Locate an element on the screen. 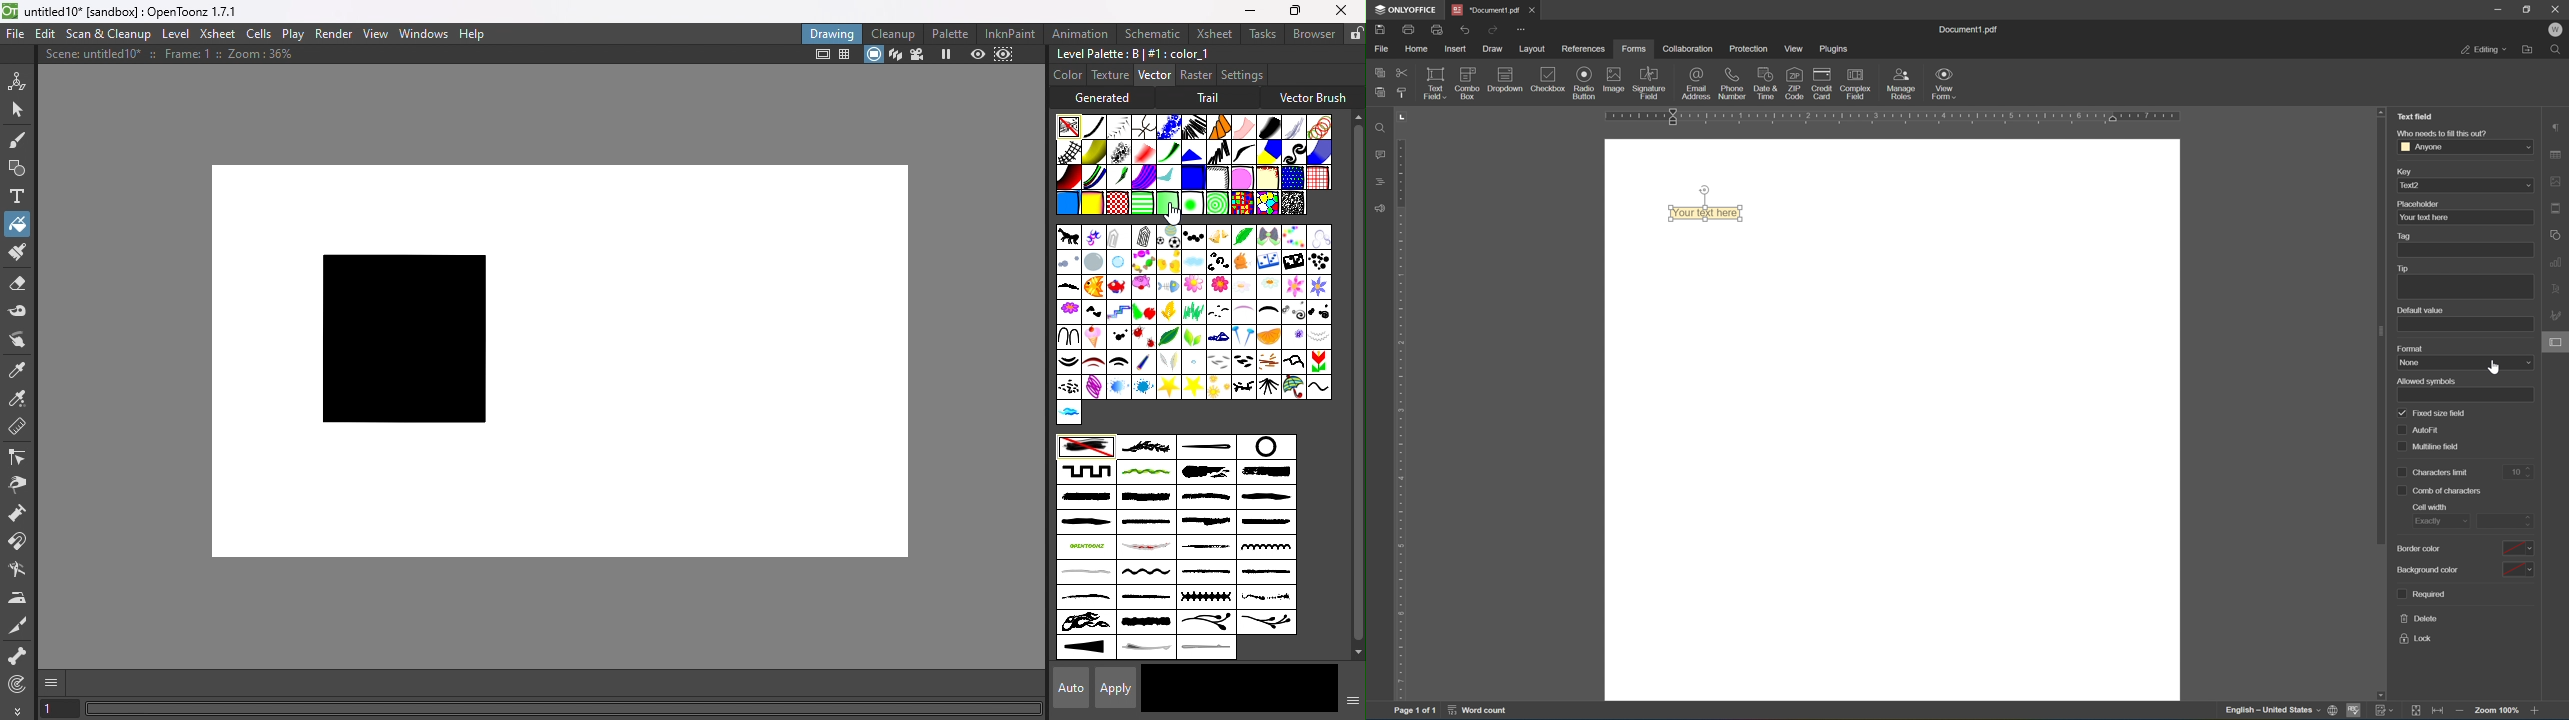  plum is located at coordinates (1173, 362).